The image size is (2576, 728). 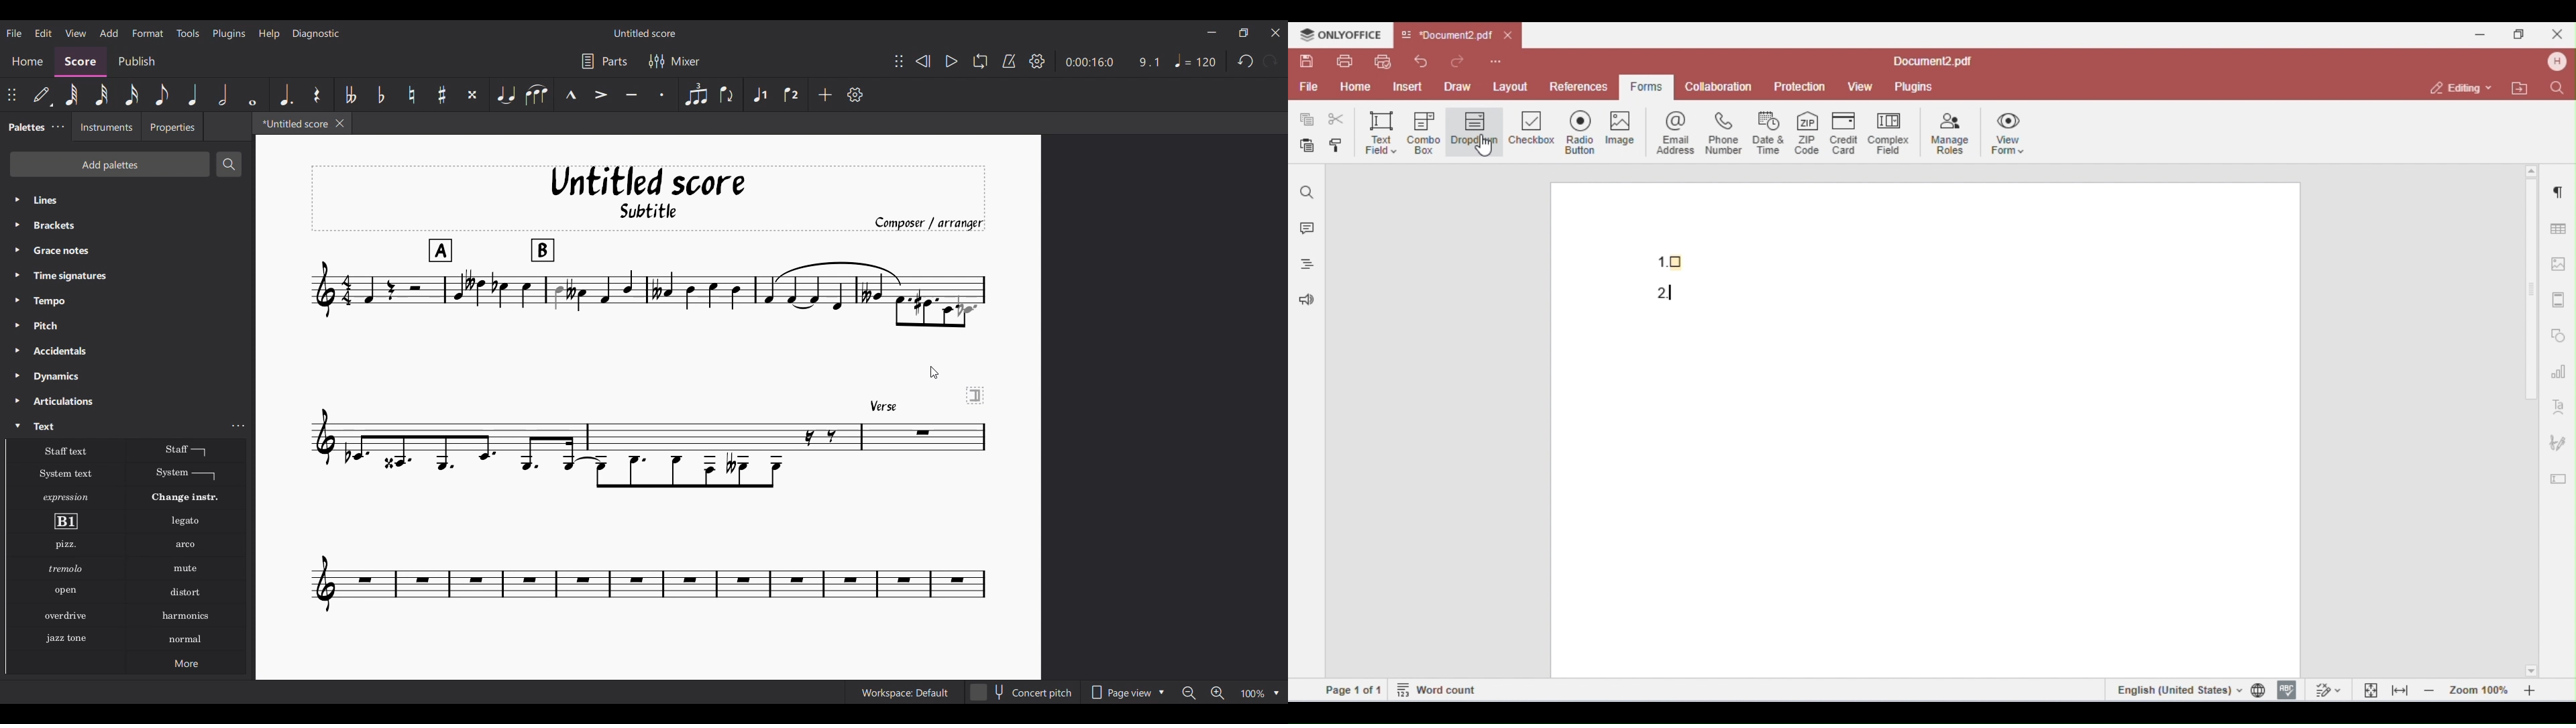 What do you see at coordinates (115, 425) in the screenshot?
I see `Text, highlighted by cursor` at bounding box center [115, 425].